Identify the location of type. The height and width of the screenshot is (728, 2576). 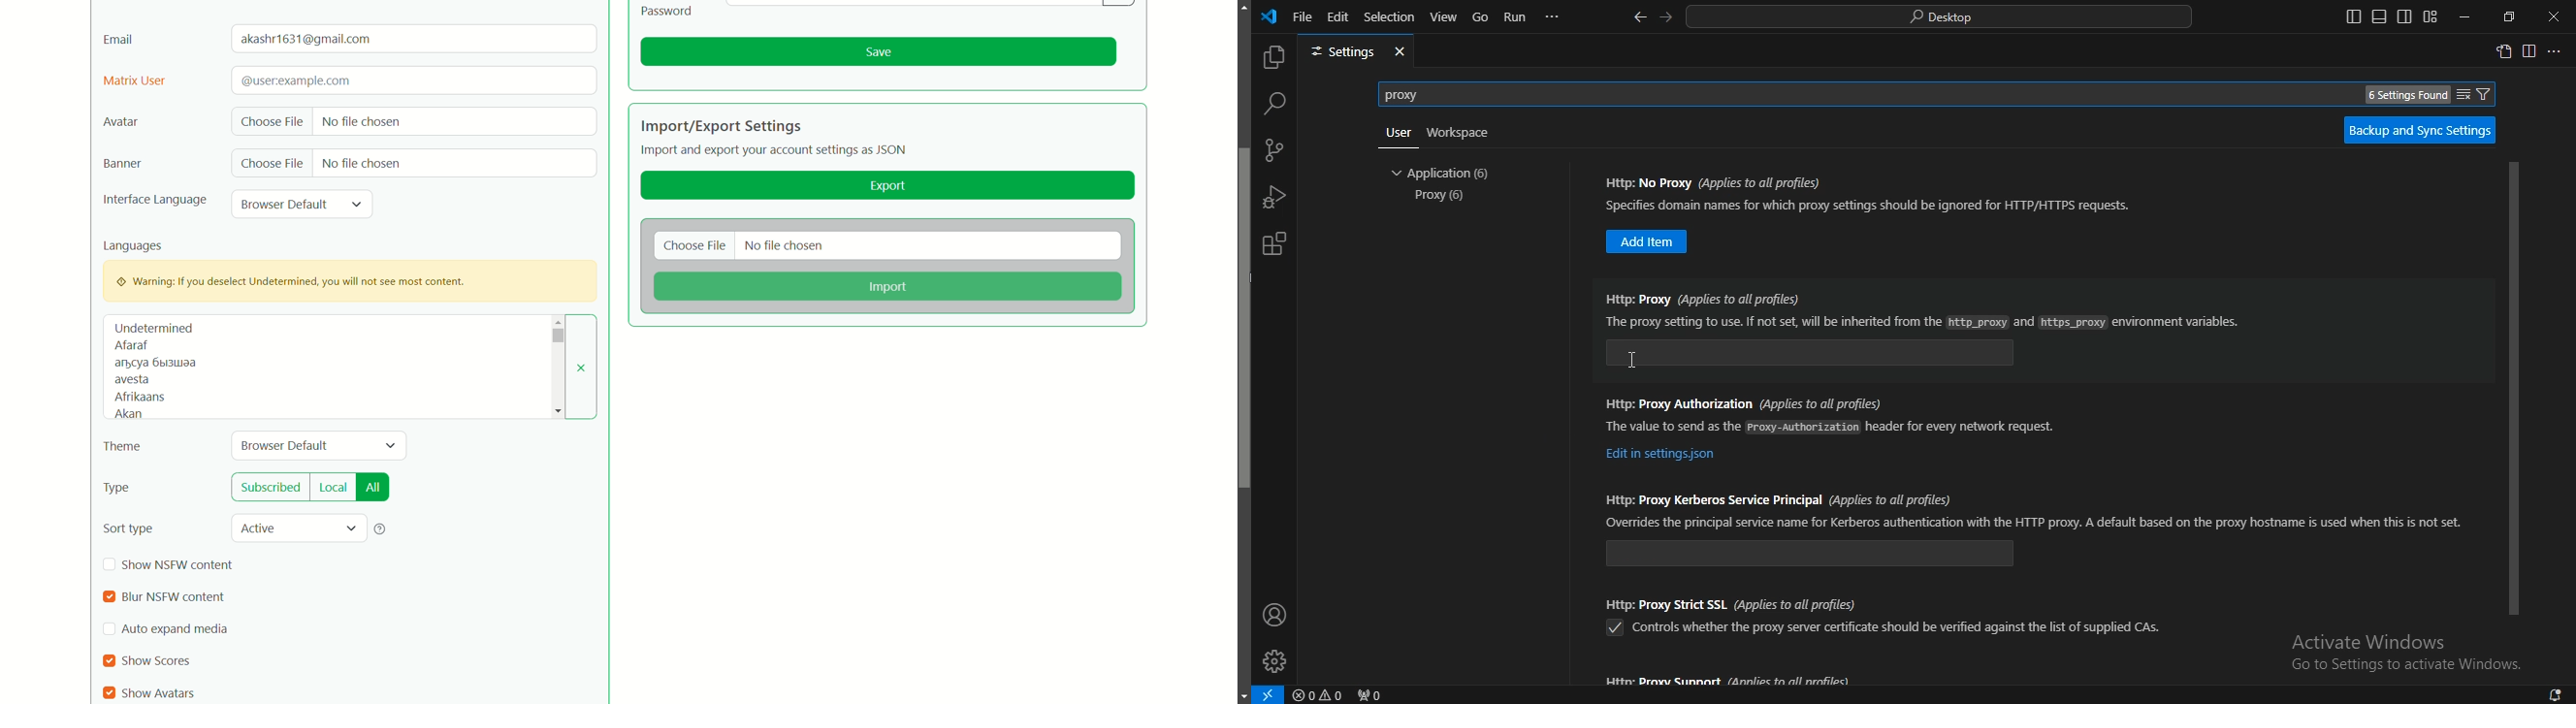
(117, 489).